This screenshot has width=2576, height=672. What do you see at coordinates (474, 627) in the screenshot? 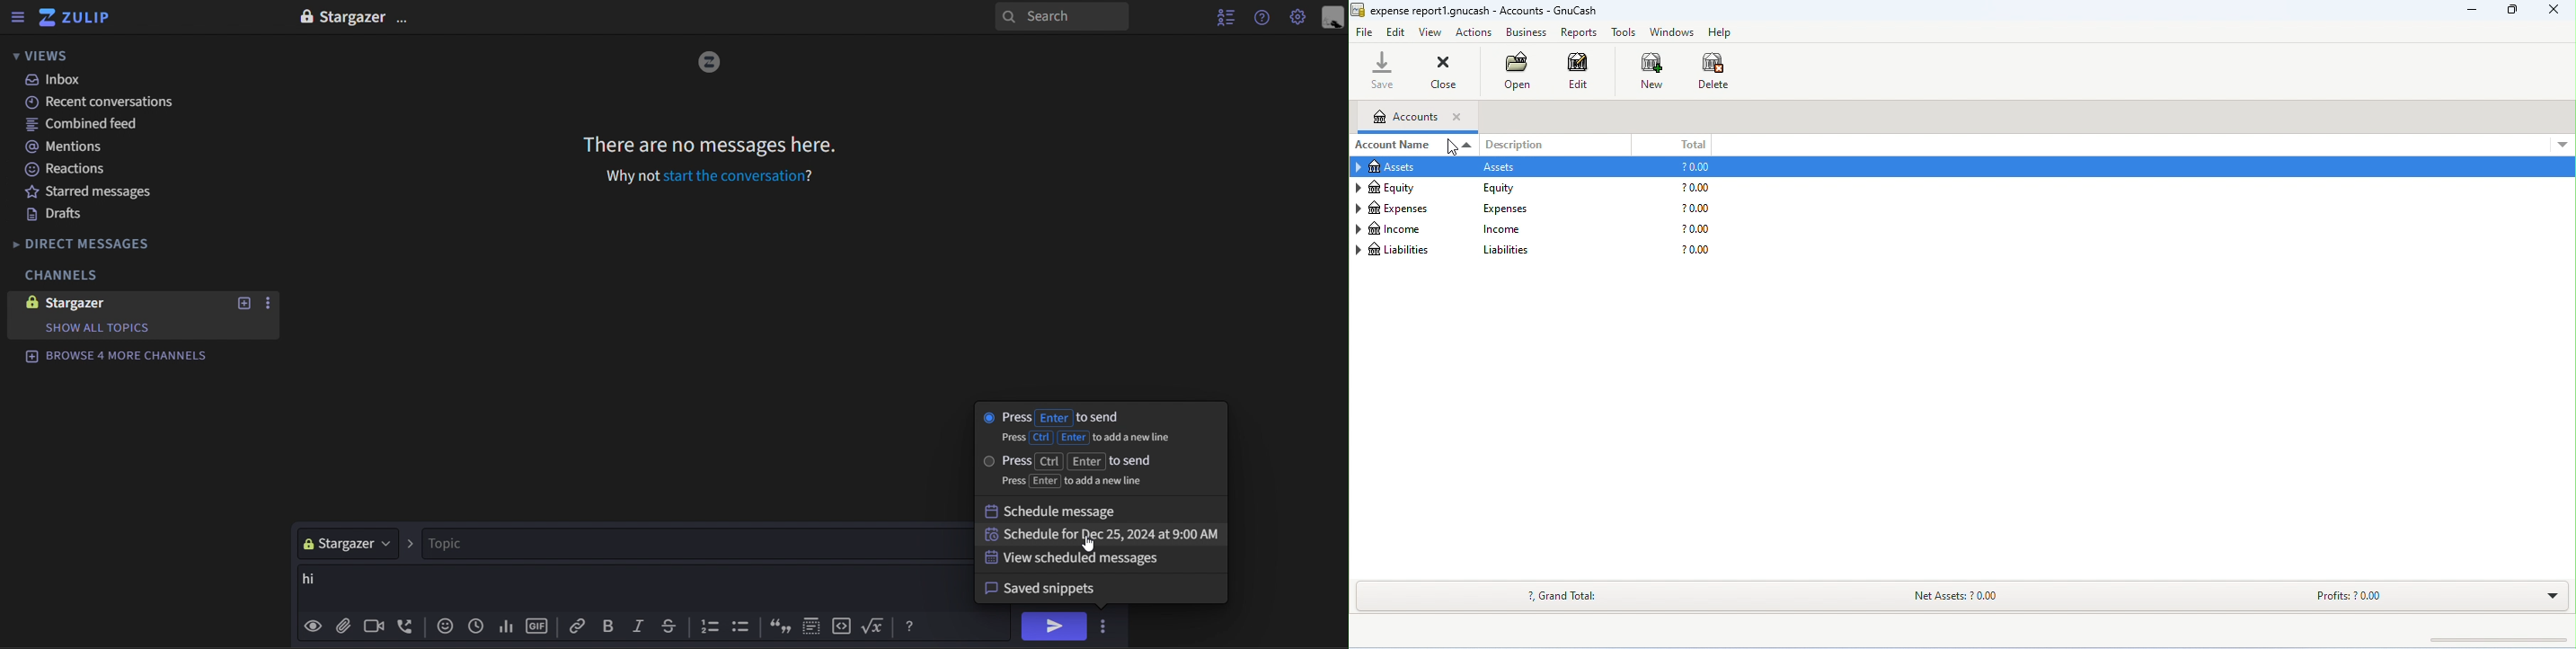
I see `Add global time` at bounding box center [474, 627].